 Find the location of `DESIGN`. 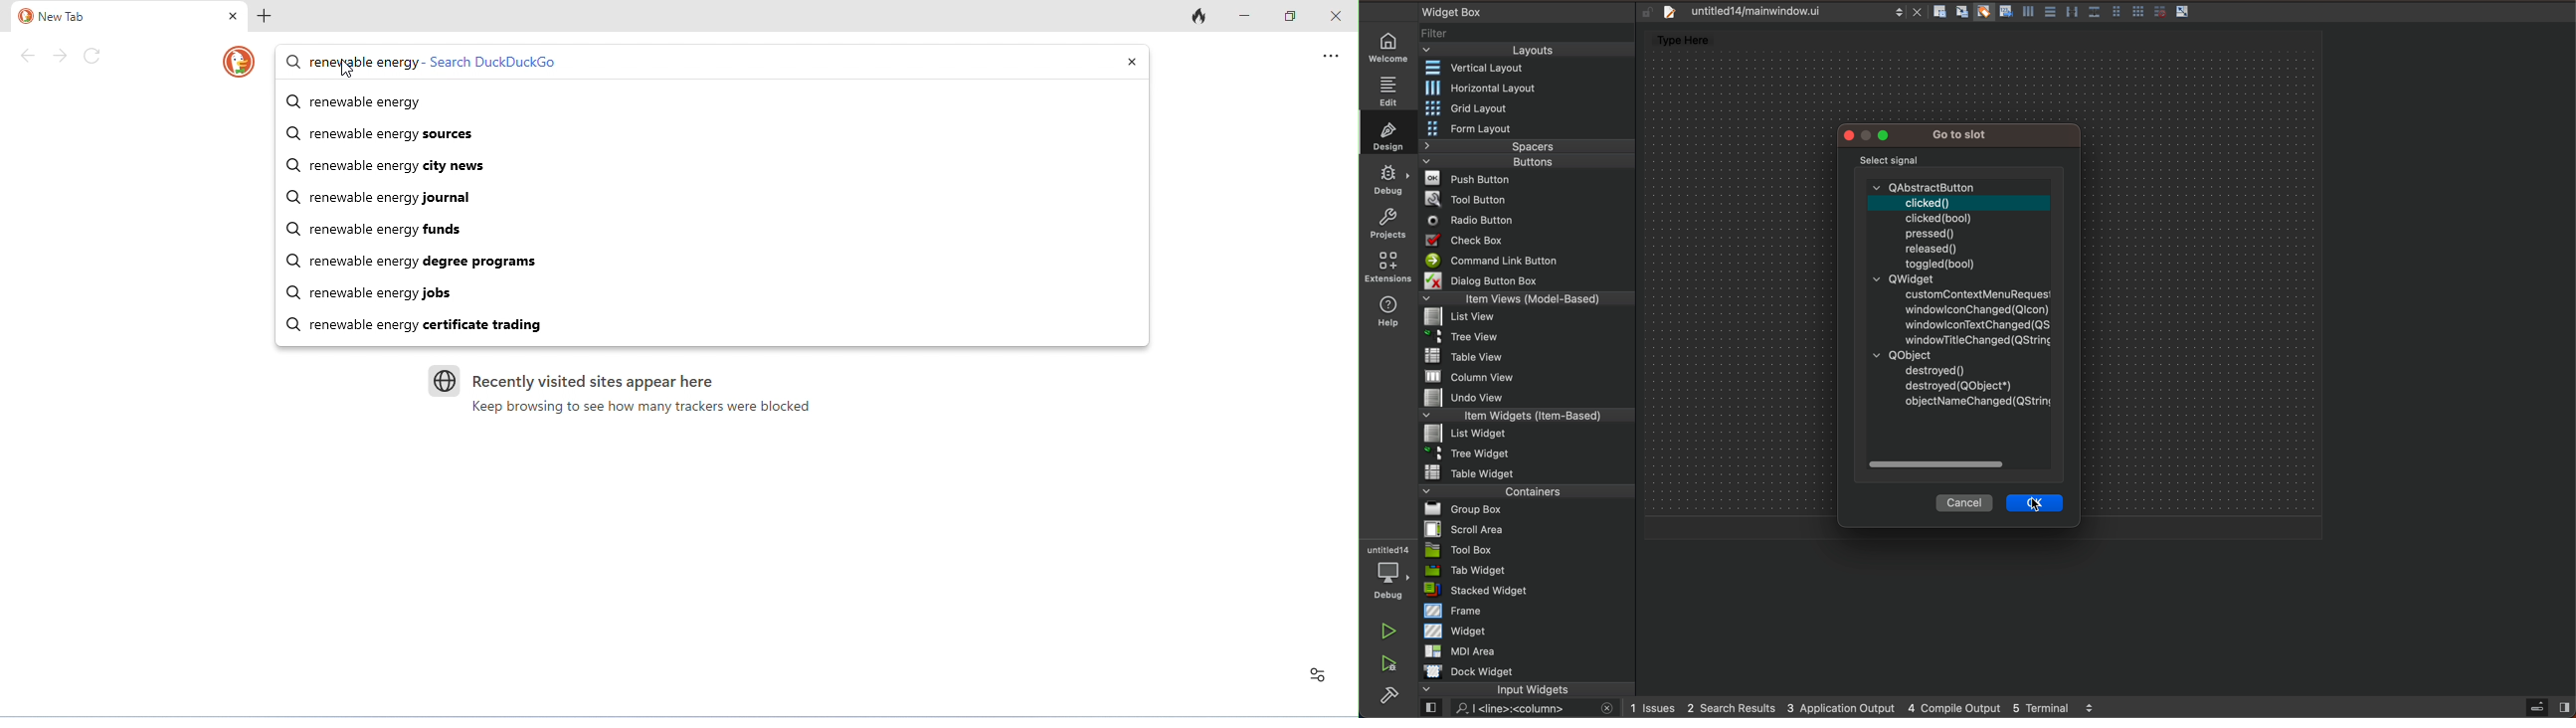

DESIGN is located at coordinates (1386, 133).